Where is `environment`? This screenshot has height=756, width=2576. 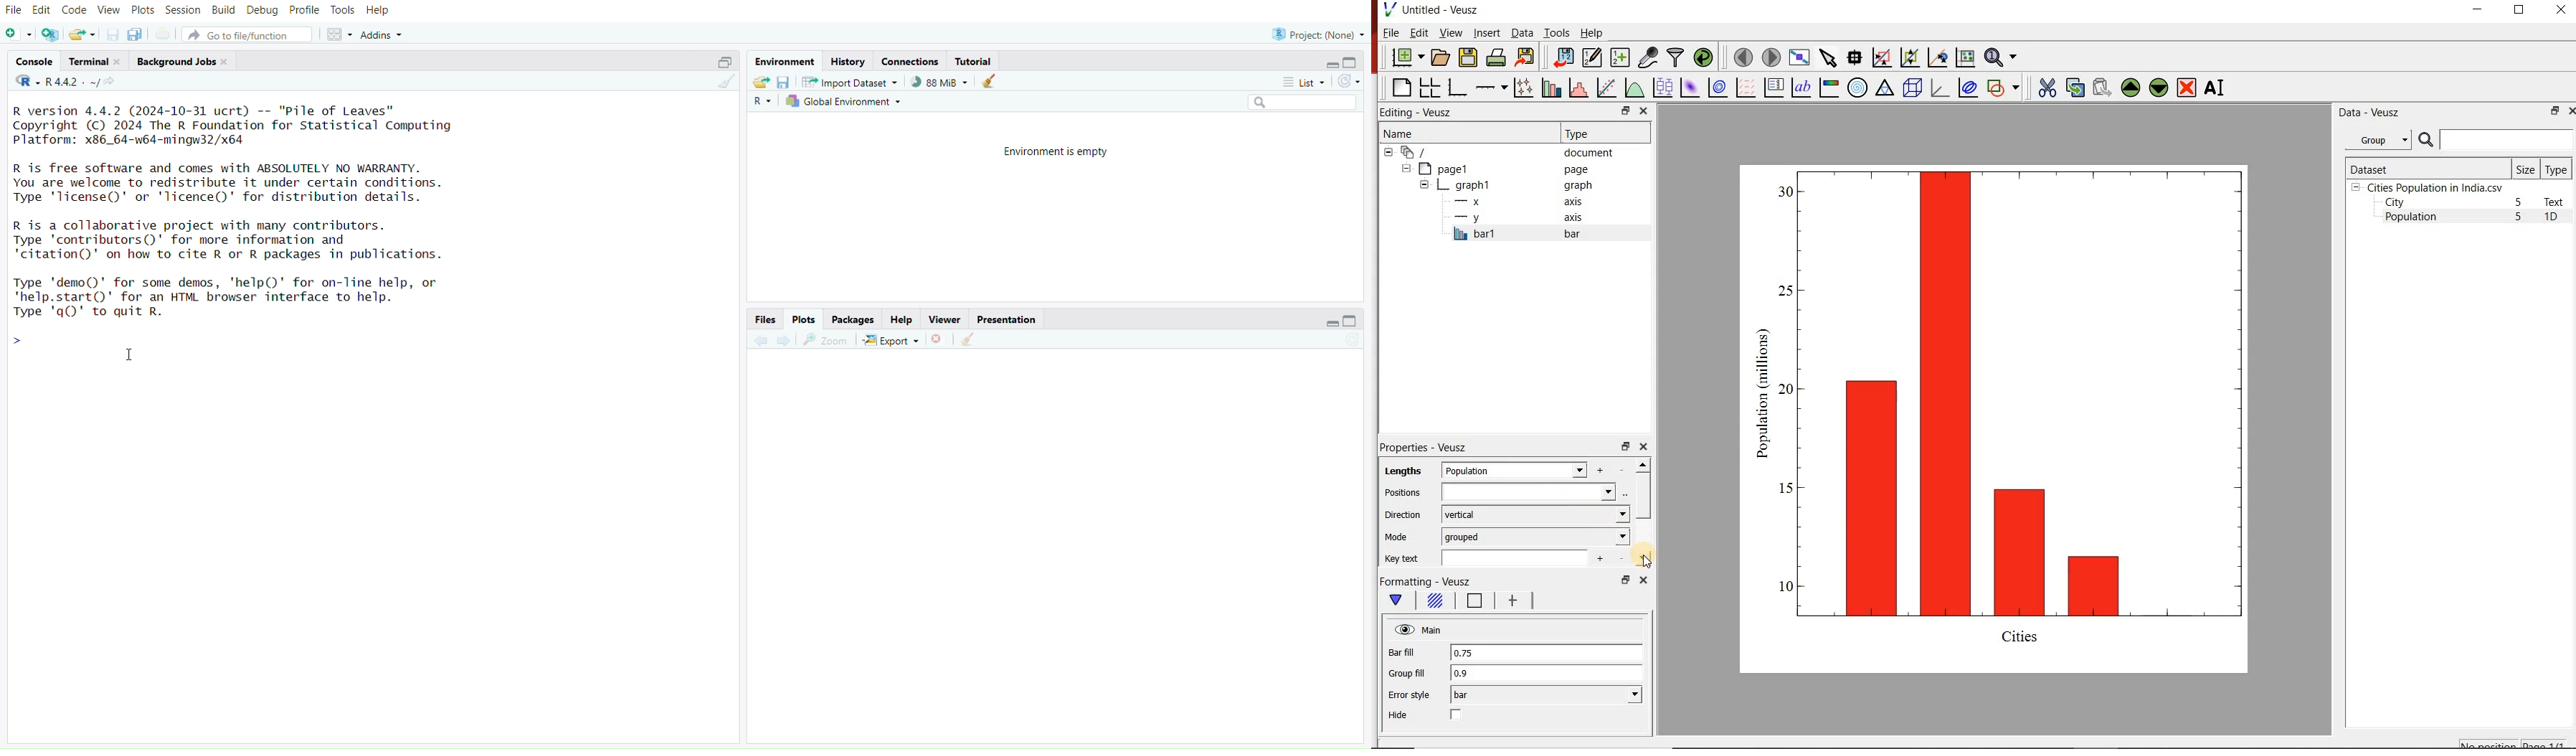 environment is located at coordinates (787, 62).